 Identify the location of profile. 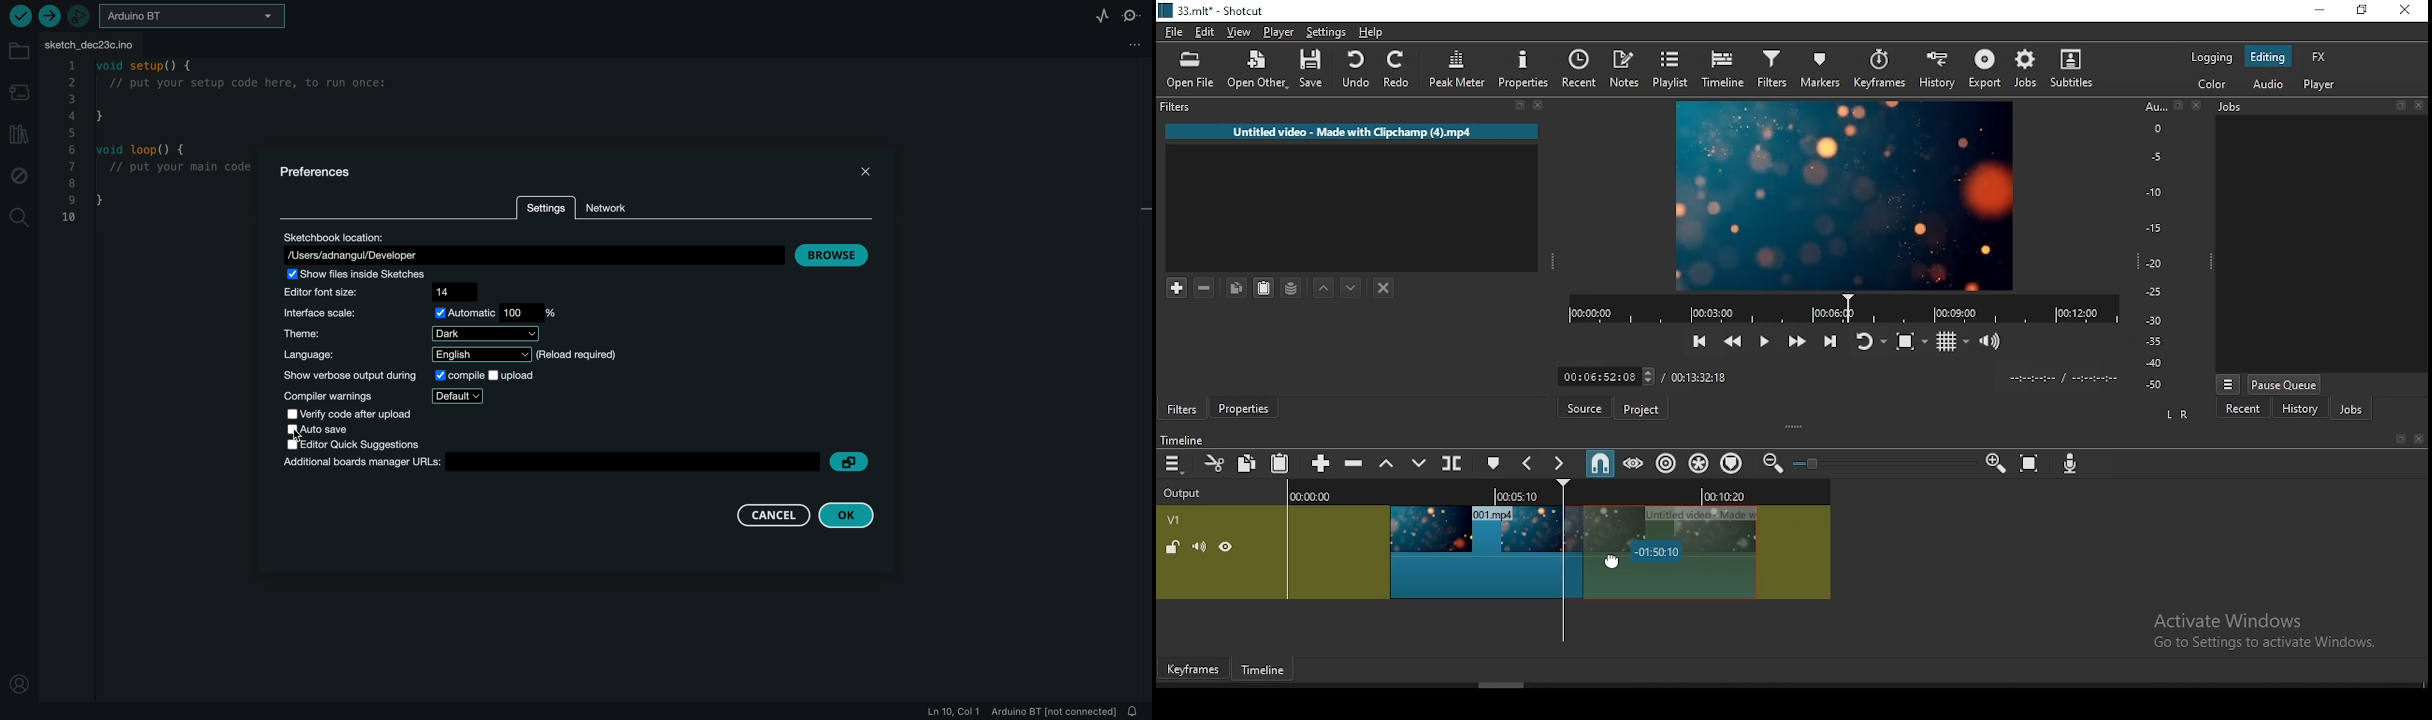
(18, 681).